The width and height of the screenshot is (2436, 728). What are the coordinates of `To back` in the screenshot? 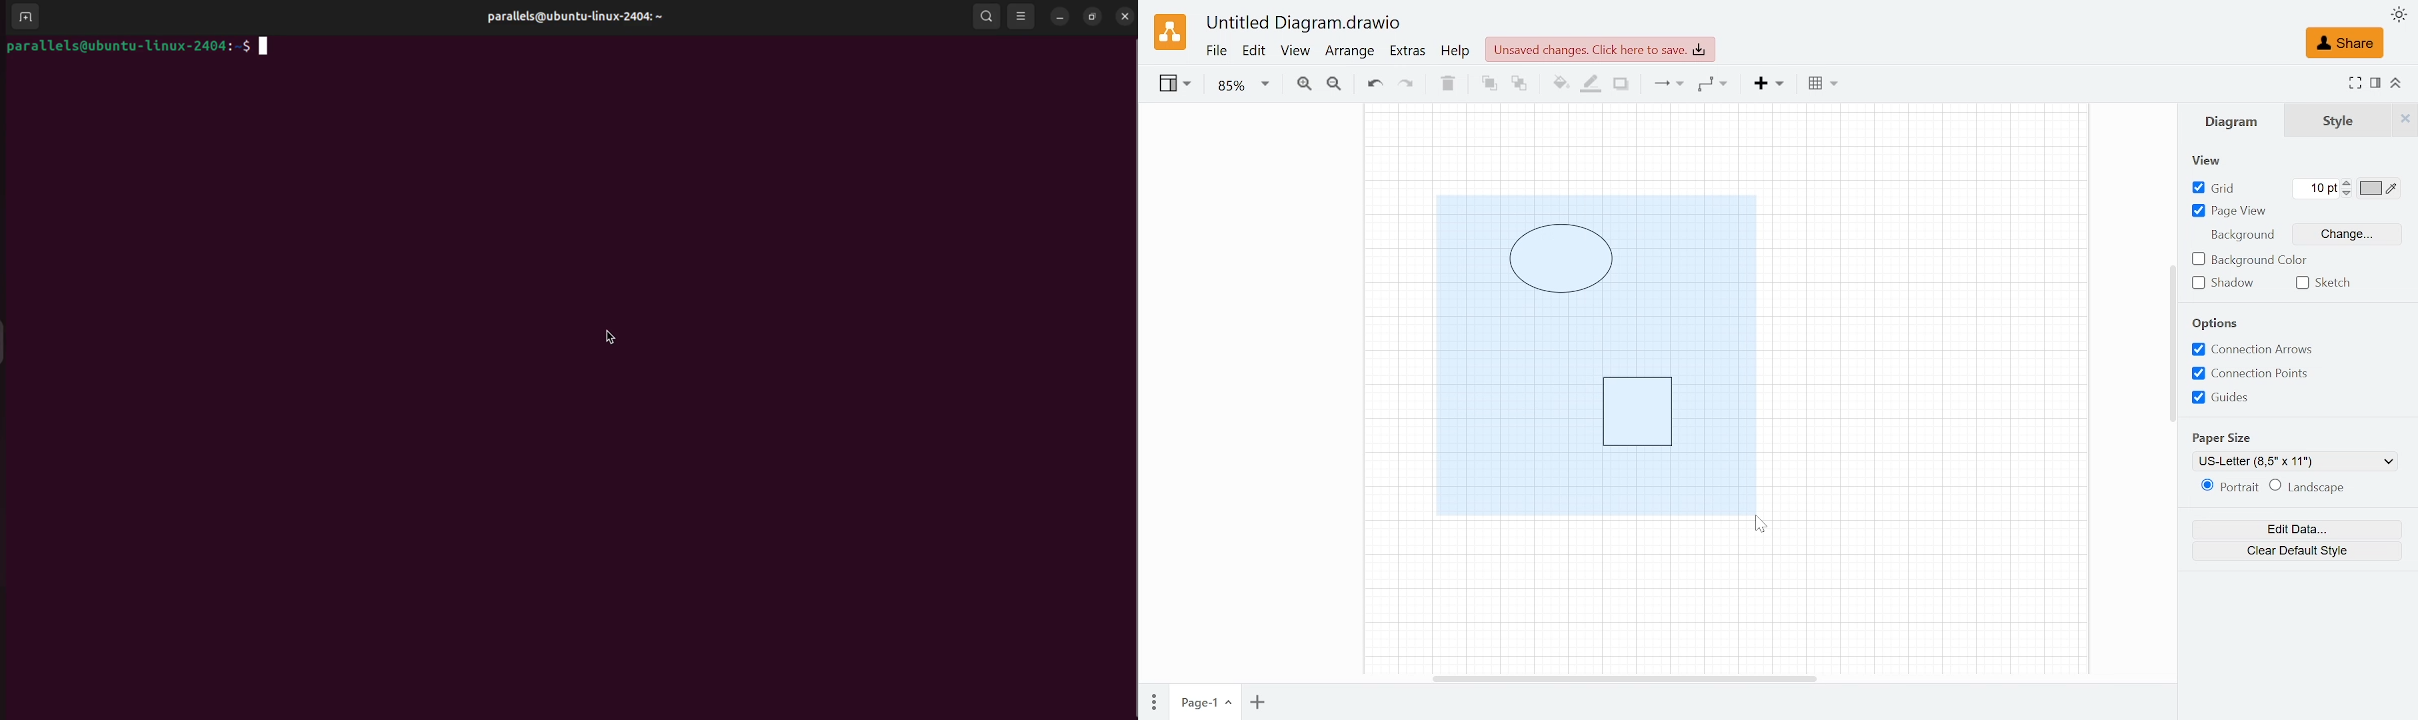 It's located at (1519, 84).